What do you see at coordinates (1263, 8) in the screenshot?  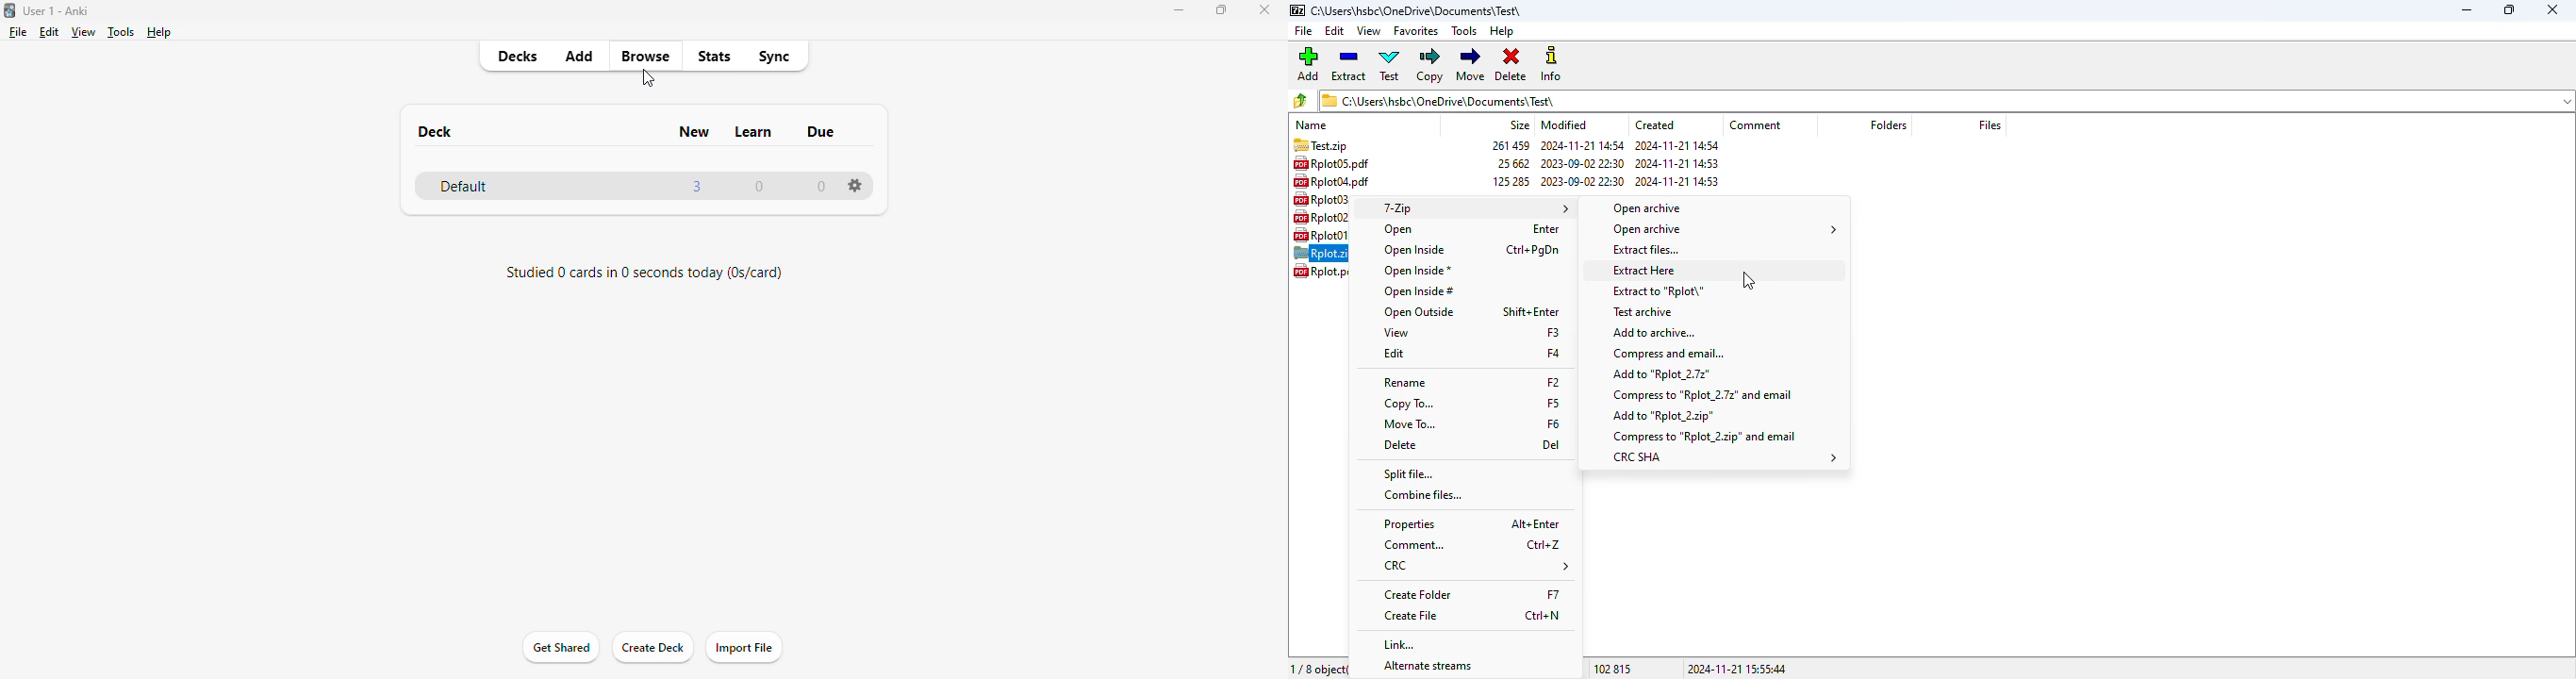 I see `close` at bounding box center [1263, 8].